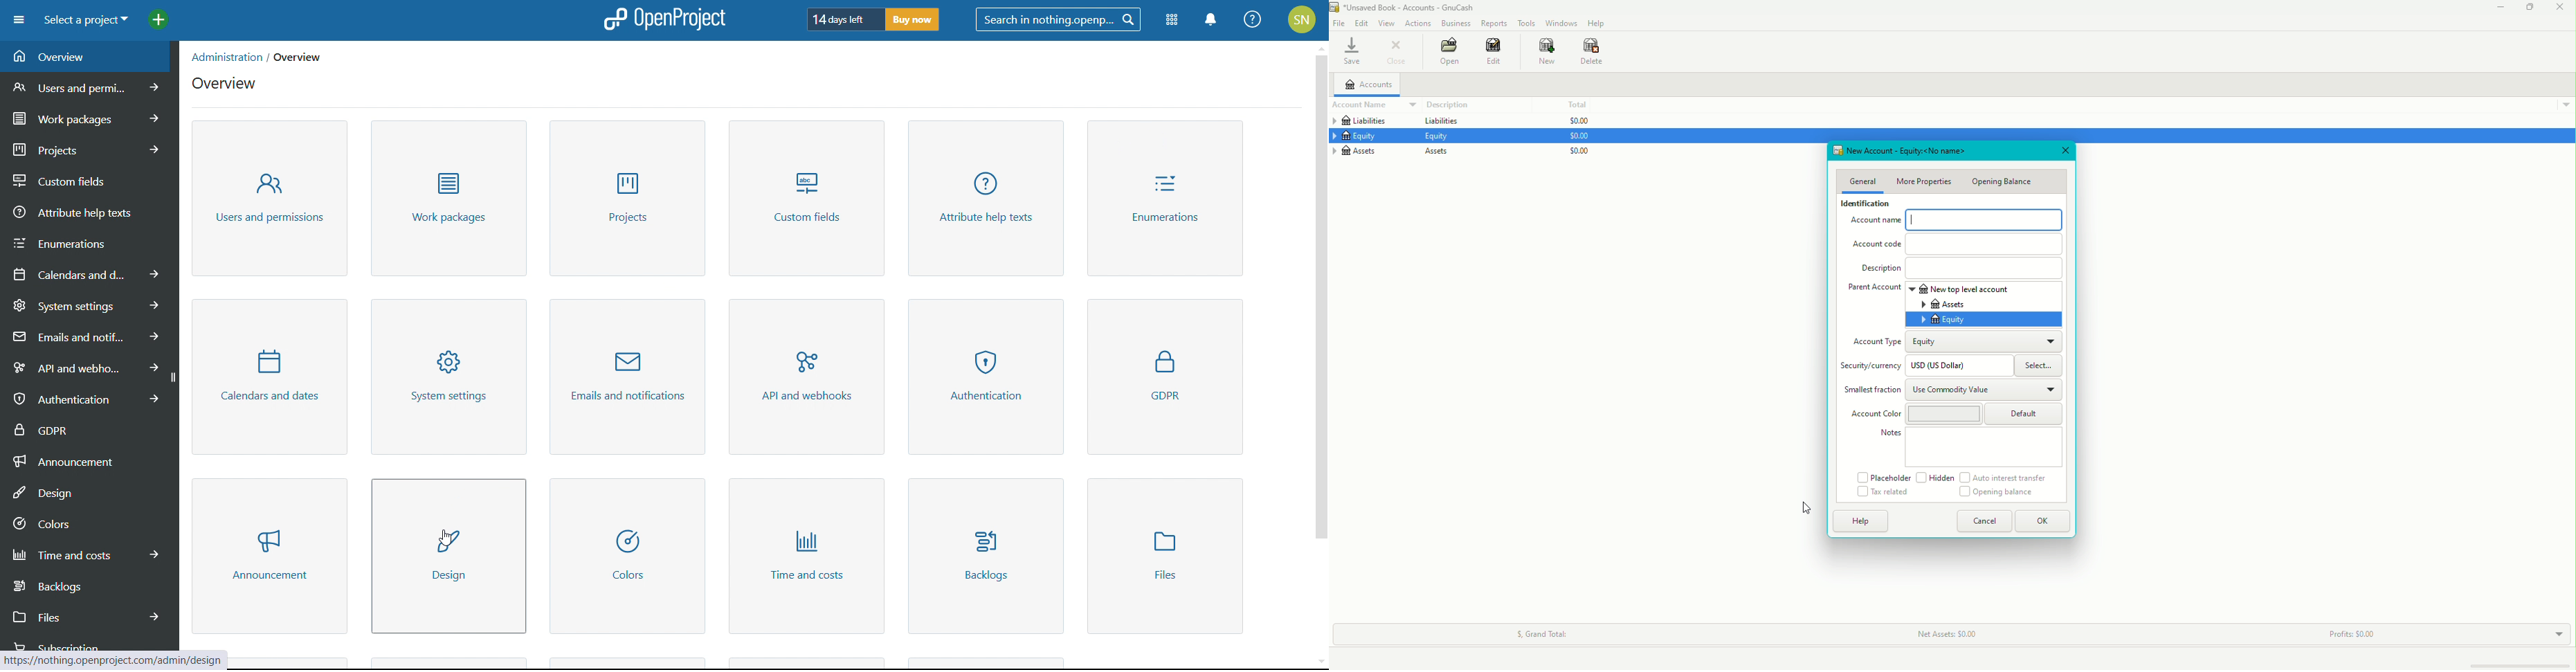 This screenshot has height=672, width=2576. Describe the element at coordinates (91, 87) in the screenshot. I see `users and permissions` at that location.